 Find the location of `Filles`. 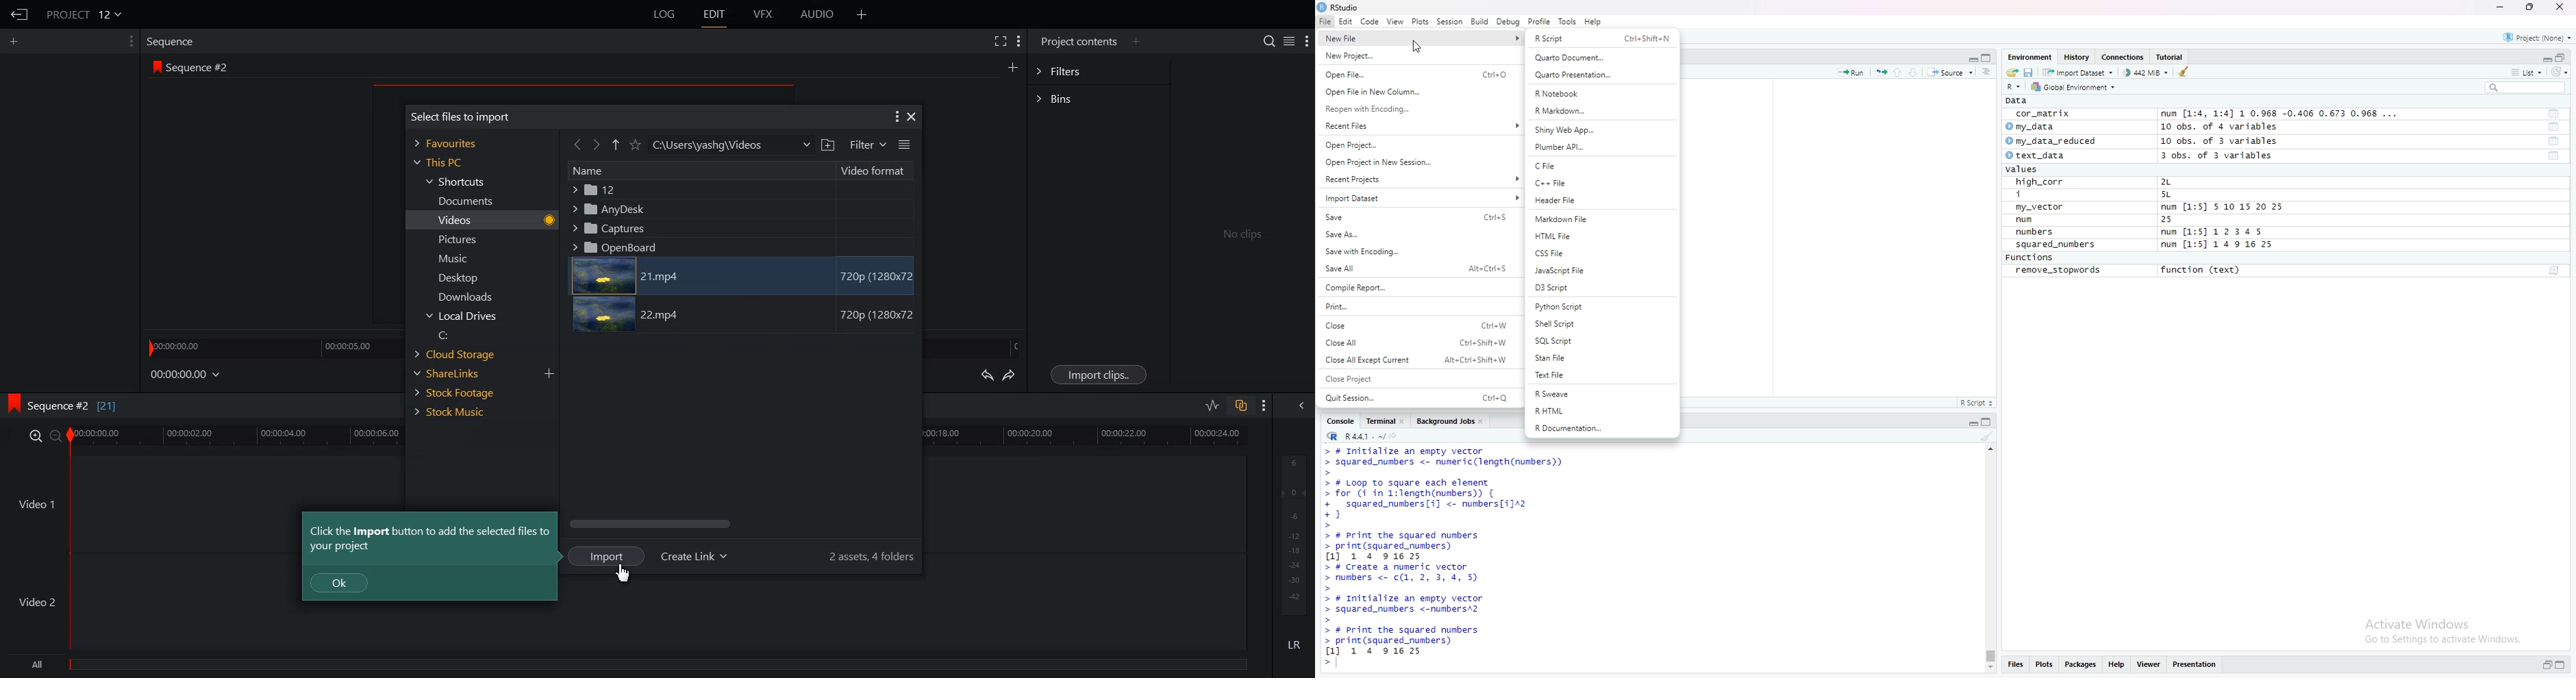

Filles is located at coordinates (2015, 666).